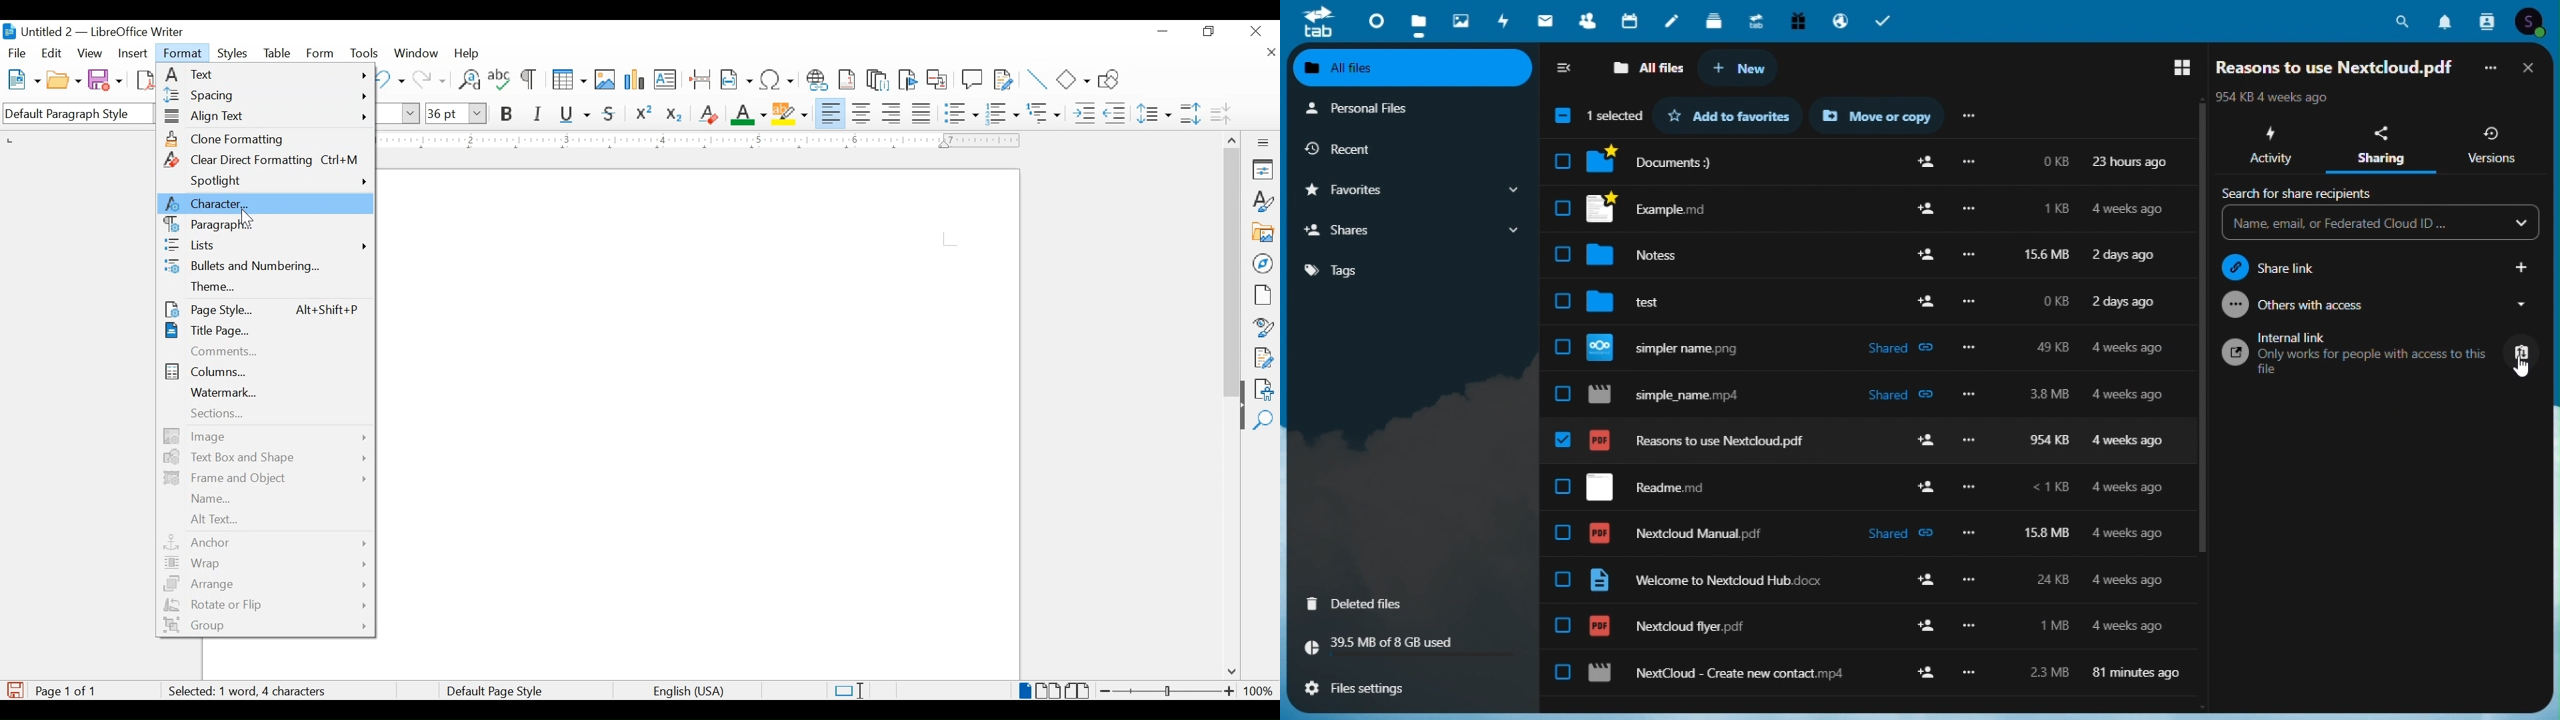 This screenshot has width=2576, height=728. I want to click on example.md, so click(1662, 209).